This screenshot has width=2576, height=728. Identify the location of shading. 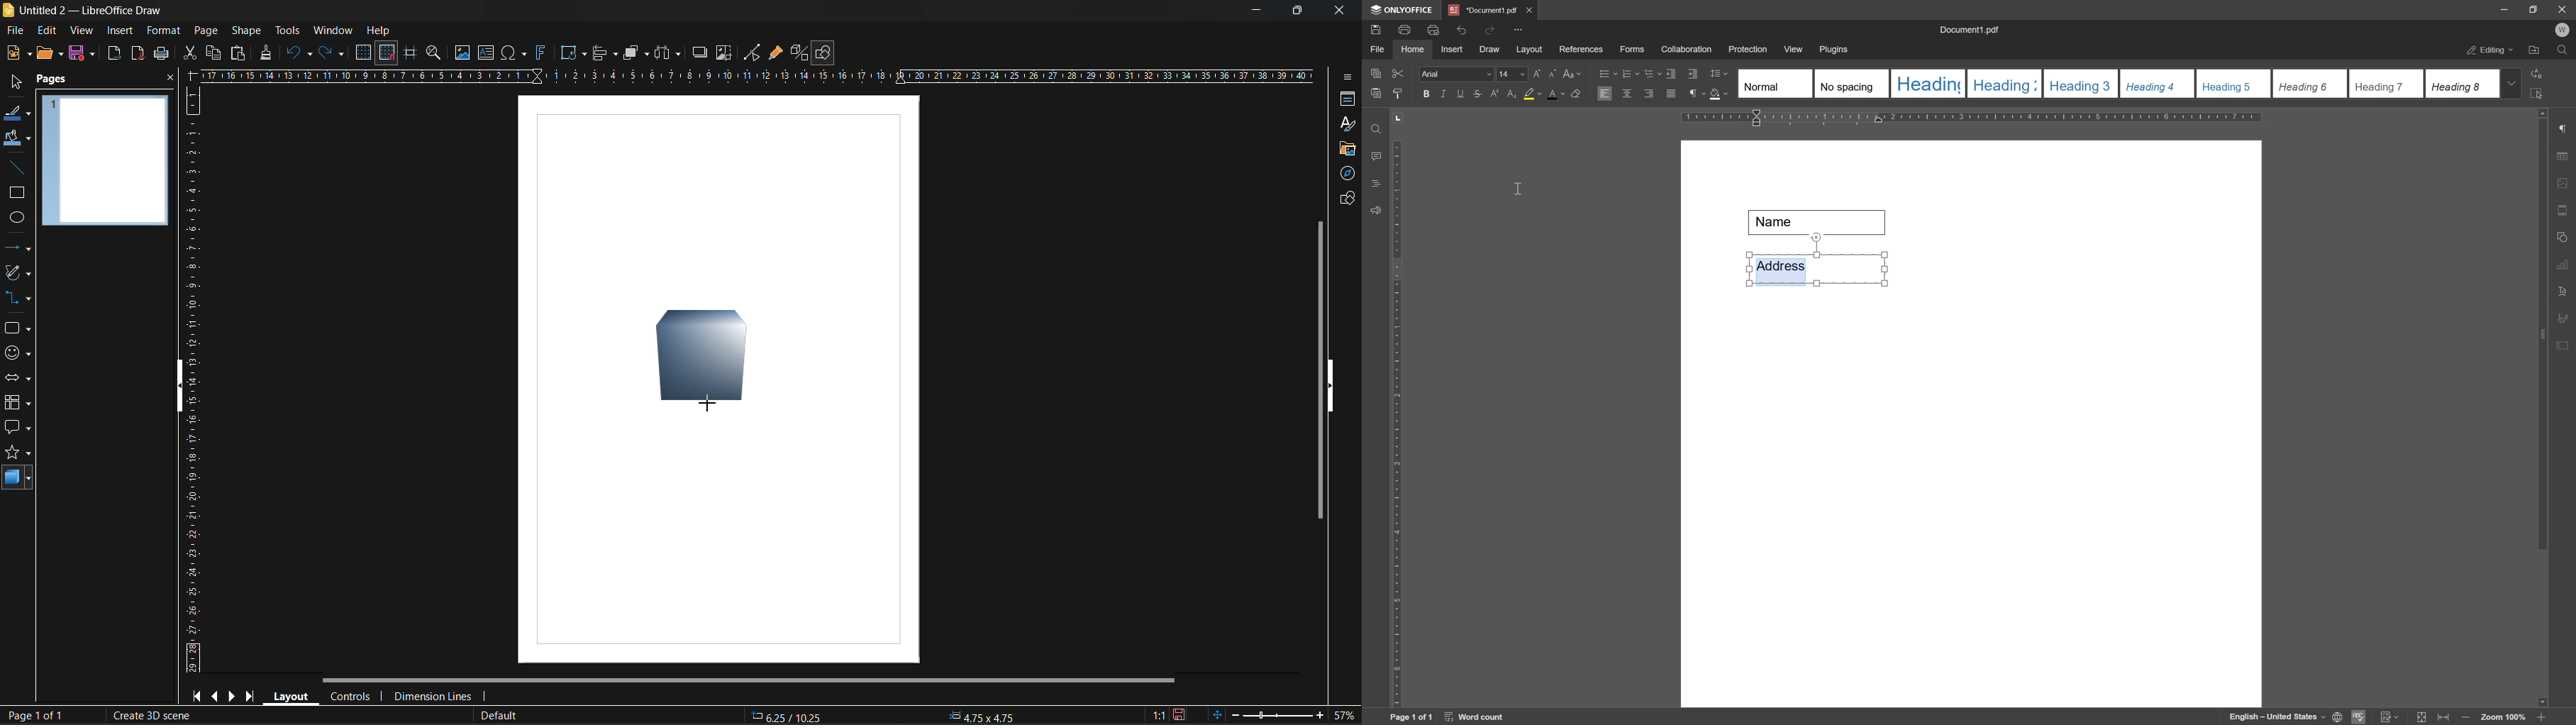
(1718, 95).